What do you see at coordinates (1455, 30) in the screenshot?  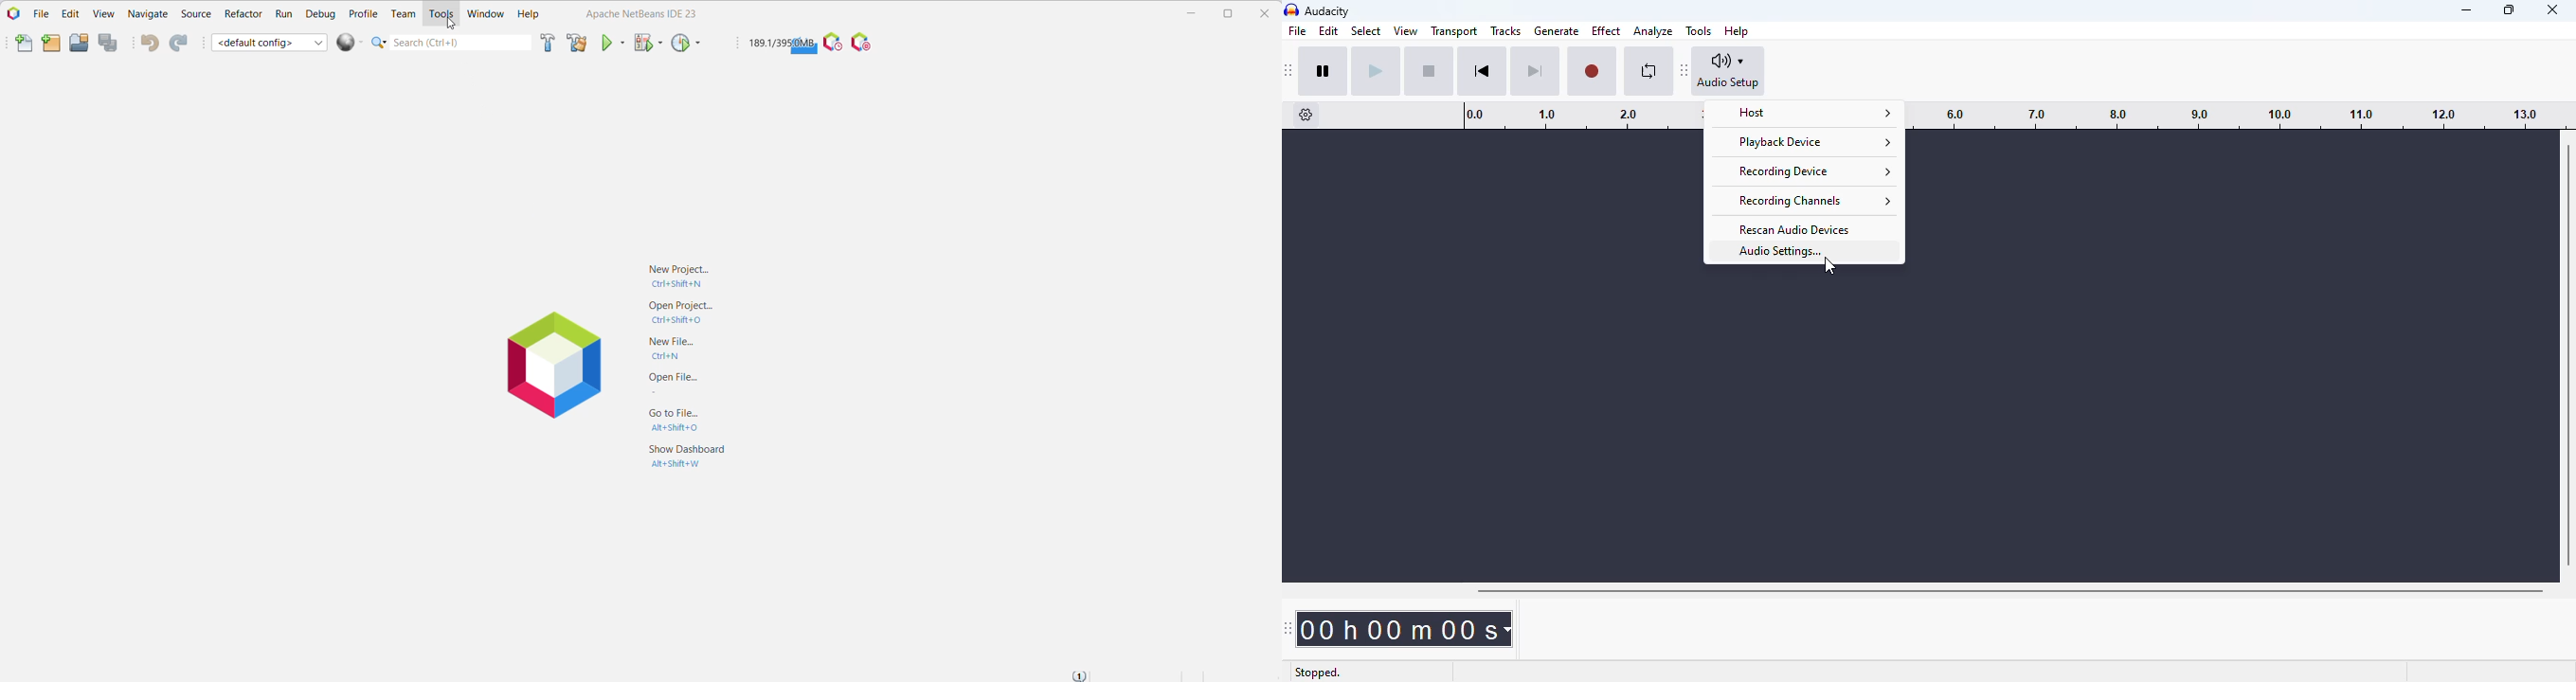 I see `transport` at bounding box center [1455, 30].